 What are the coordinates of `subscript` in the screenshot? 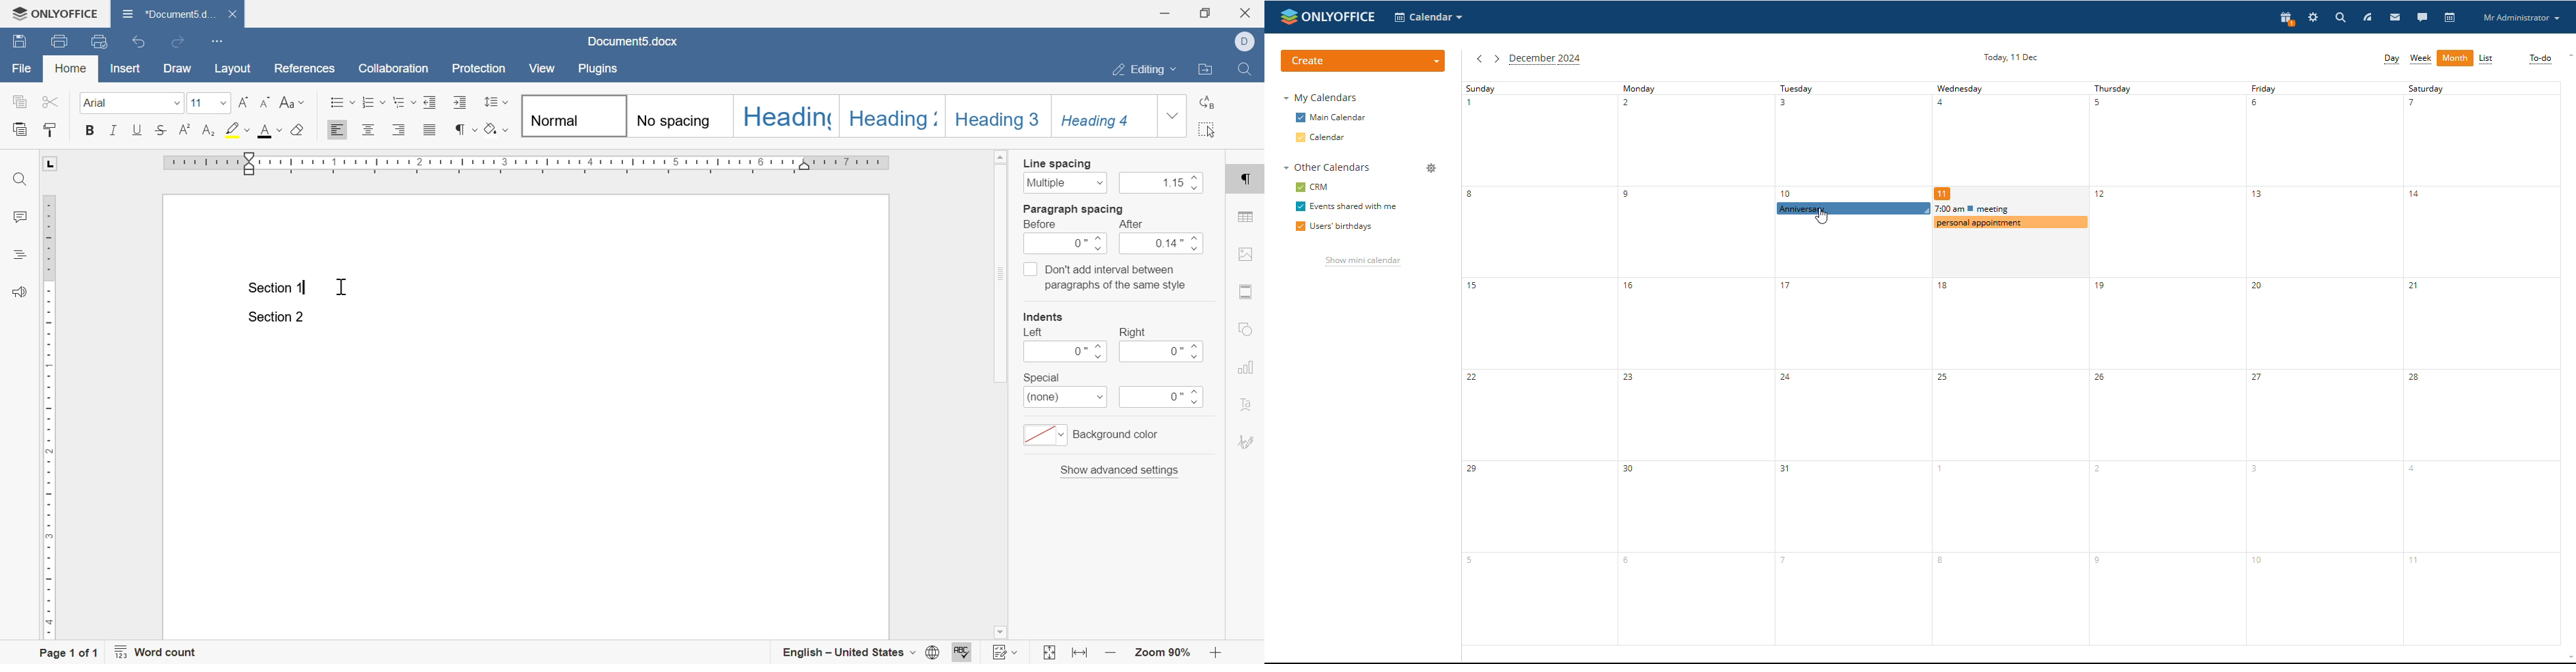 It's located at (209, 130).